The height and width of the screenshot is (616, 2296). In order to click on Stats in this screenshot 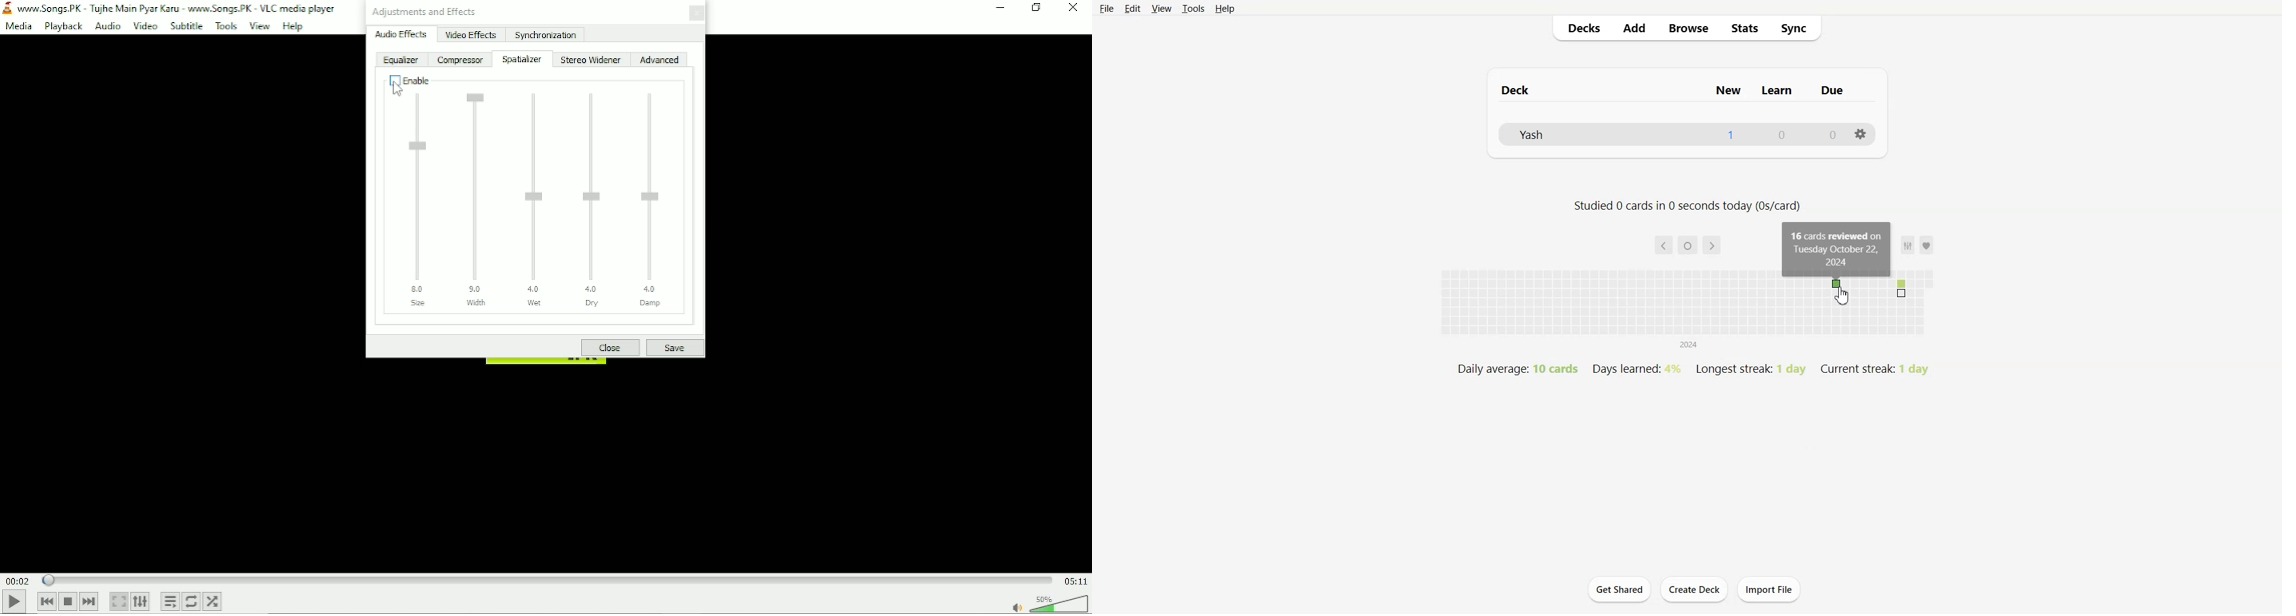, I will do `click(1748, 28)`.